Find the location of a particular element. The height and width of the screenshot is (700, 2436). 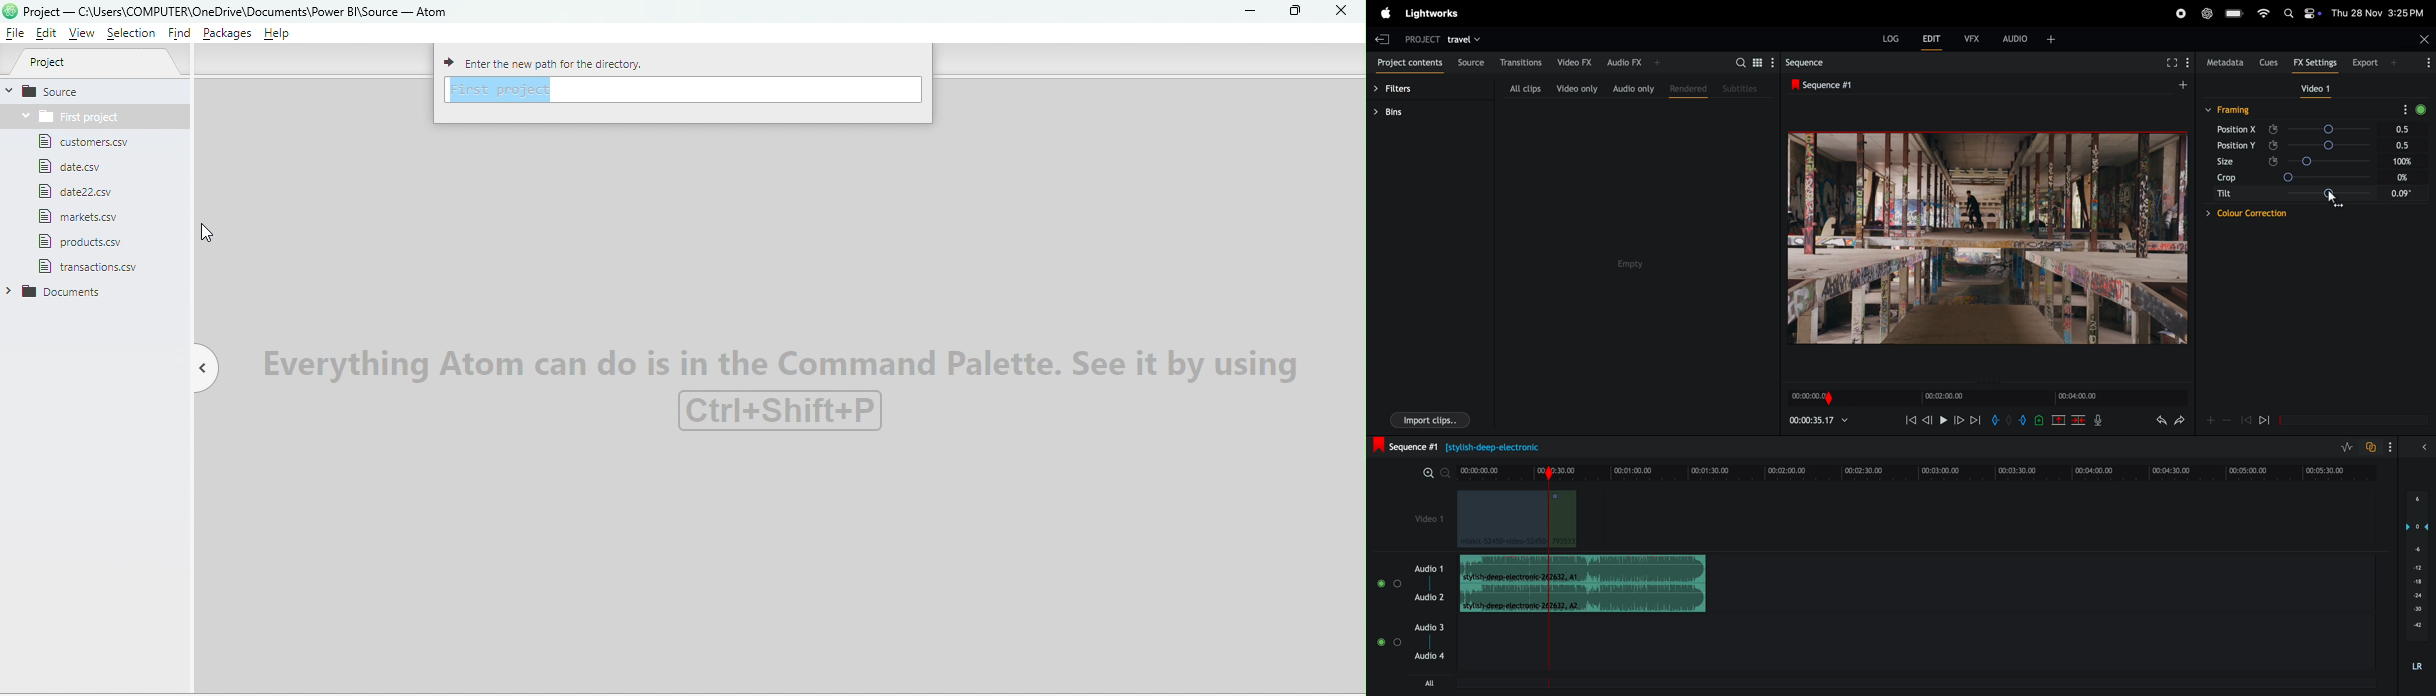

tilt angle: 0.09° is located at coordinates (2364, 194).